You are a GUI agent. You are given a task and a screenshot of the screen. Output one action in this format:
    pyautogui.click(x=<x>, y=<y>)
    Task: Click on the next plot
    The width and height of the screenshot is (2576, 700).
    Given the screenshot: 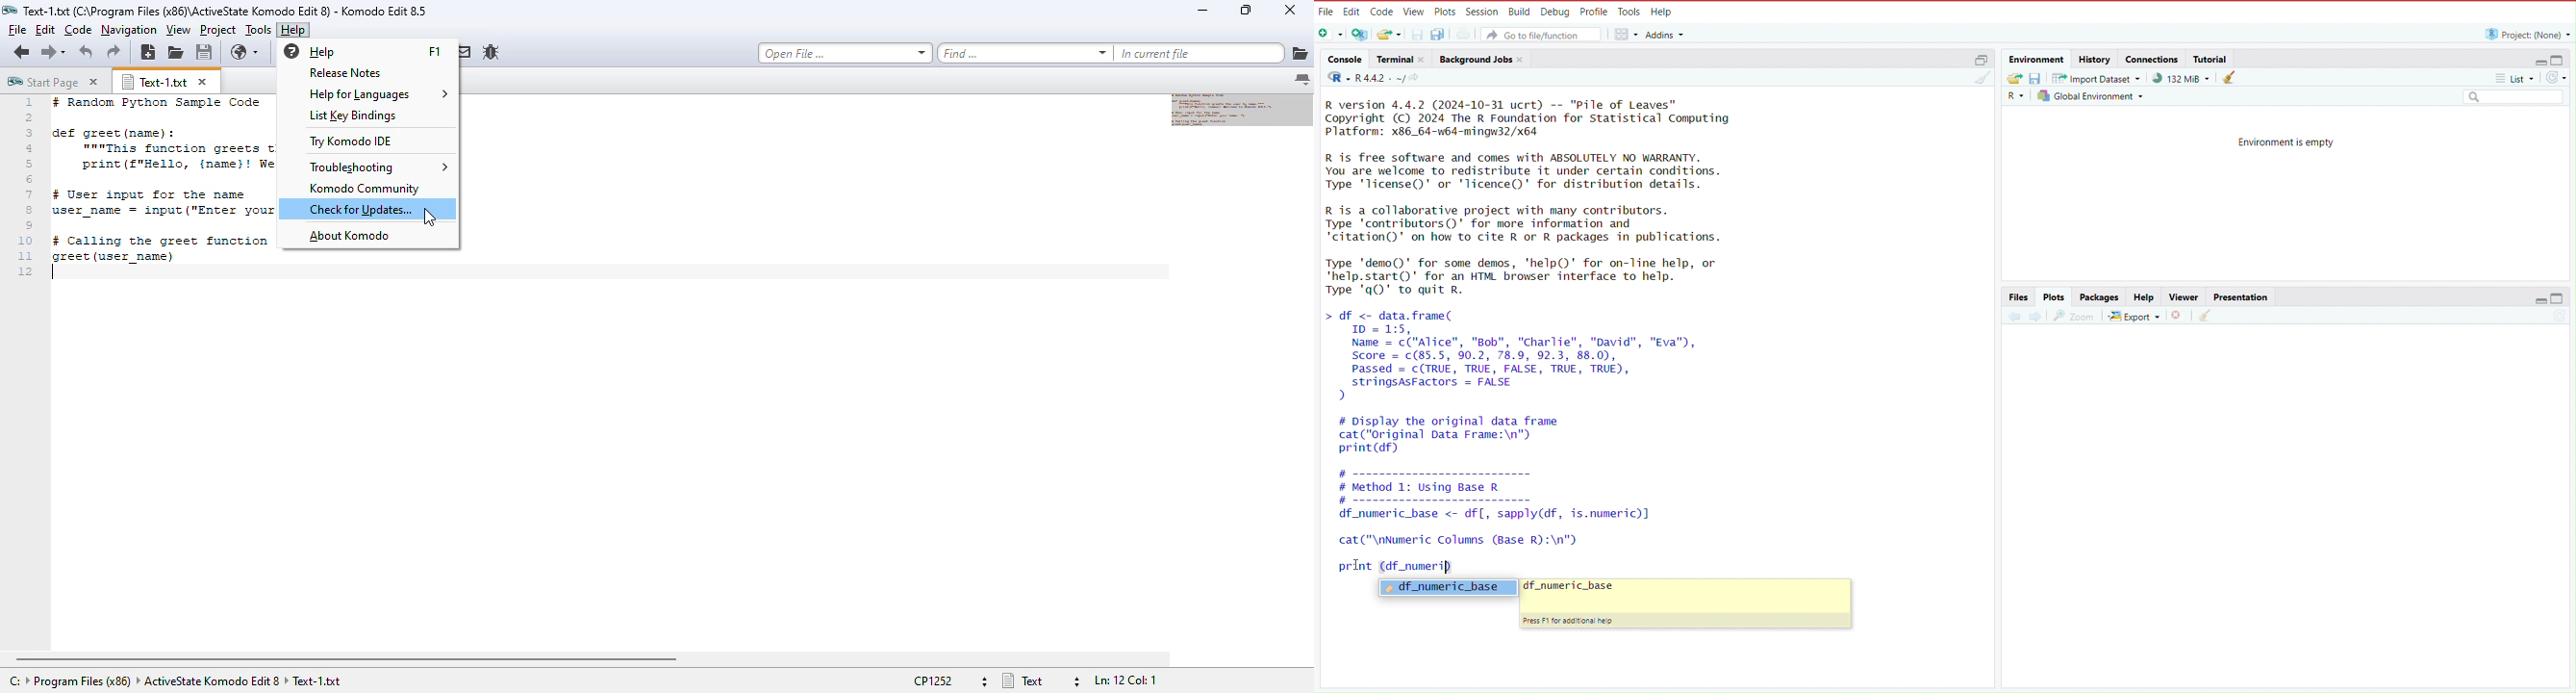 What is the action you would take?
    pyautogui.click(x=2033, y=316)
    